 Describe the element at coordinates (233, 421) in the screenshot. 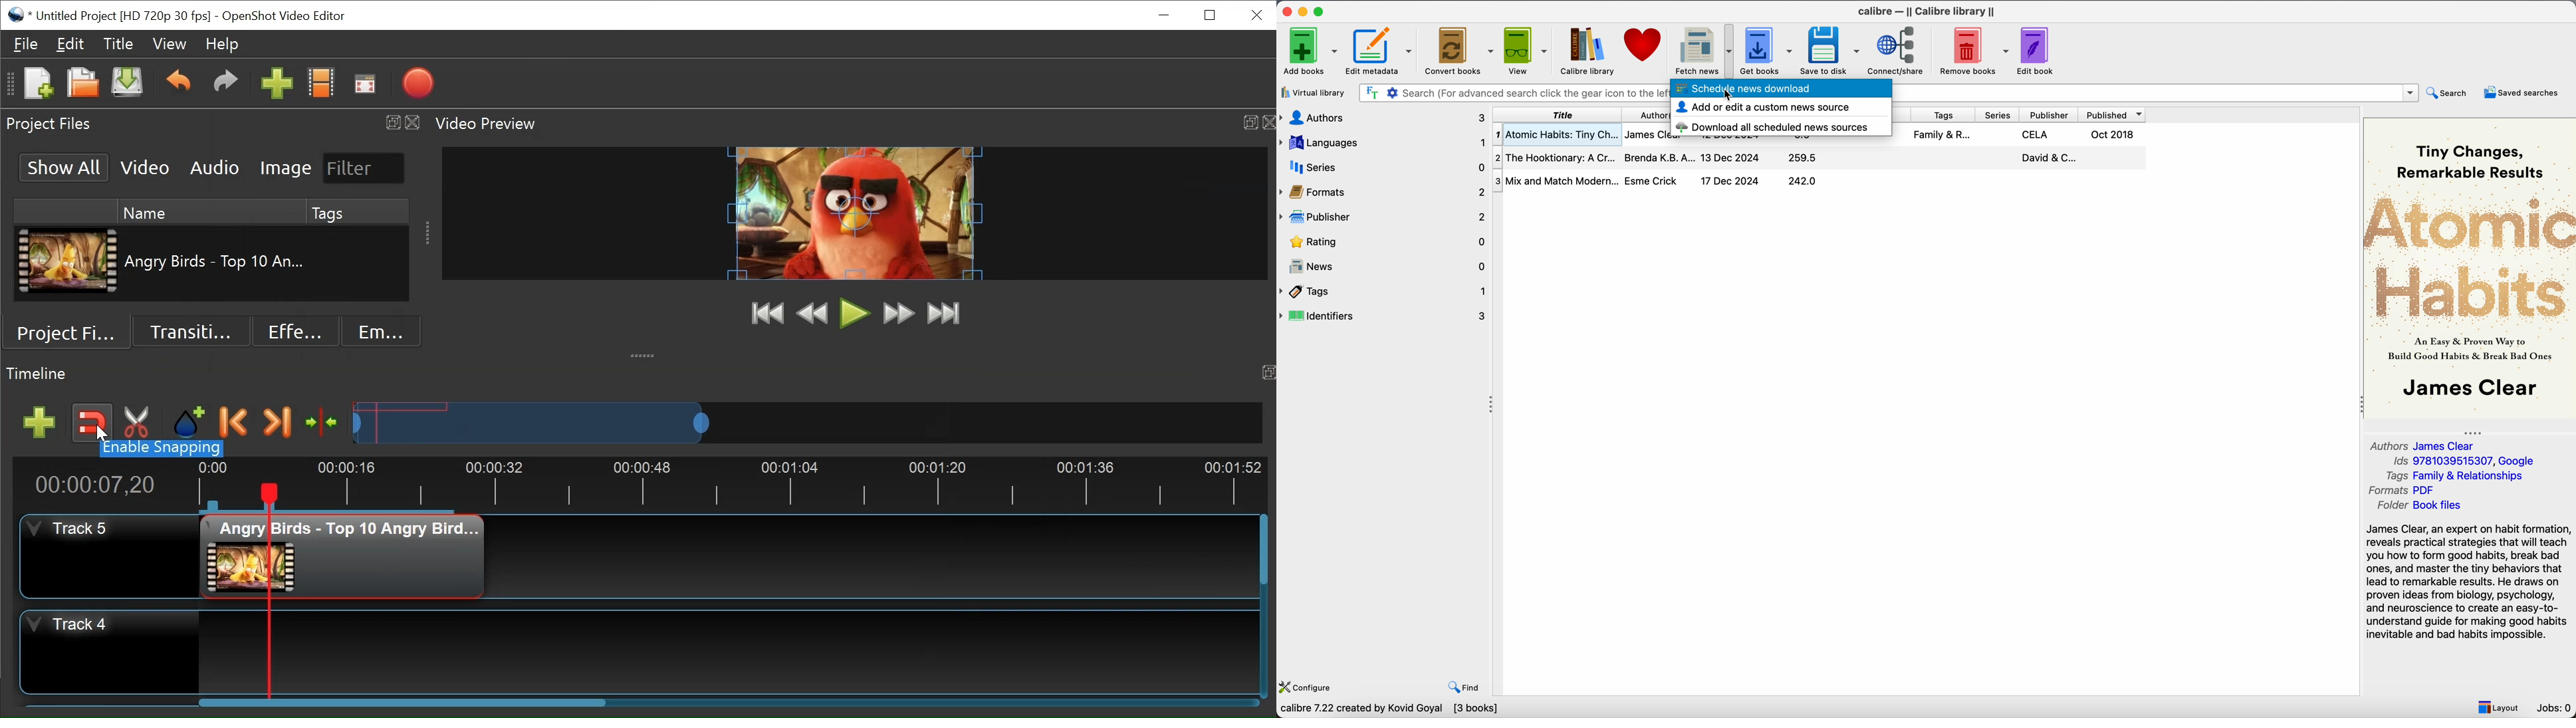

I see `Previous marker` at that location.